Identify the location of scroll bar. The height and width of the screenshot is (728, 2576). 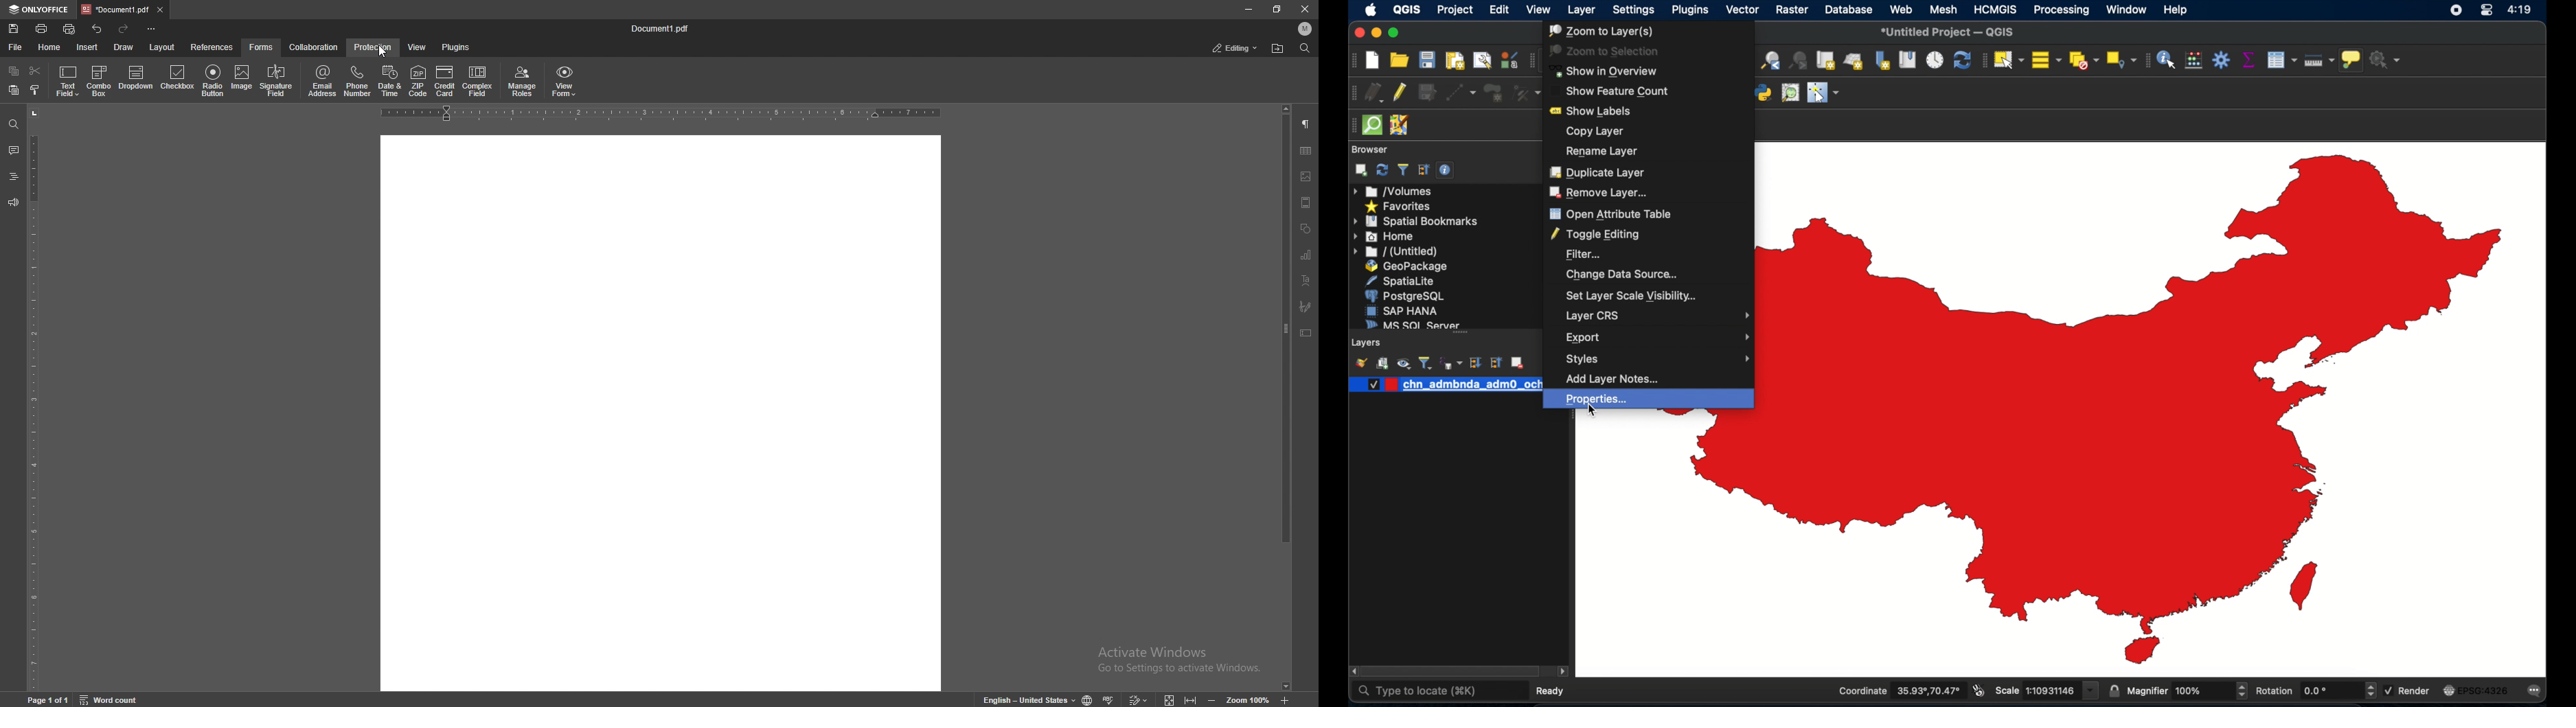
(1286, 398).